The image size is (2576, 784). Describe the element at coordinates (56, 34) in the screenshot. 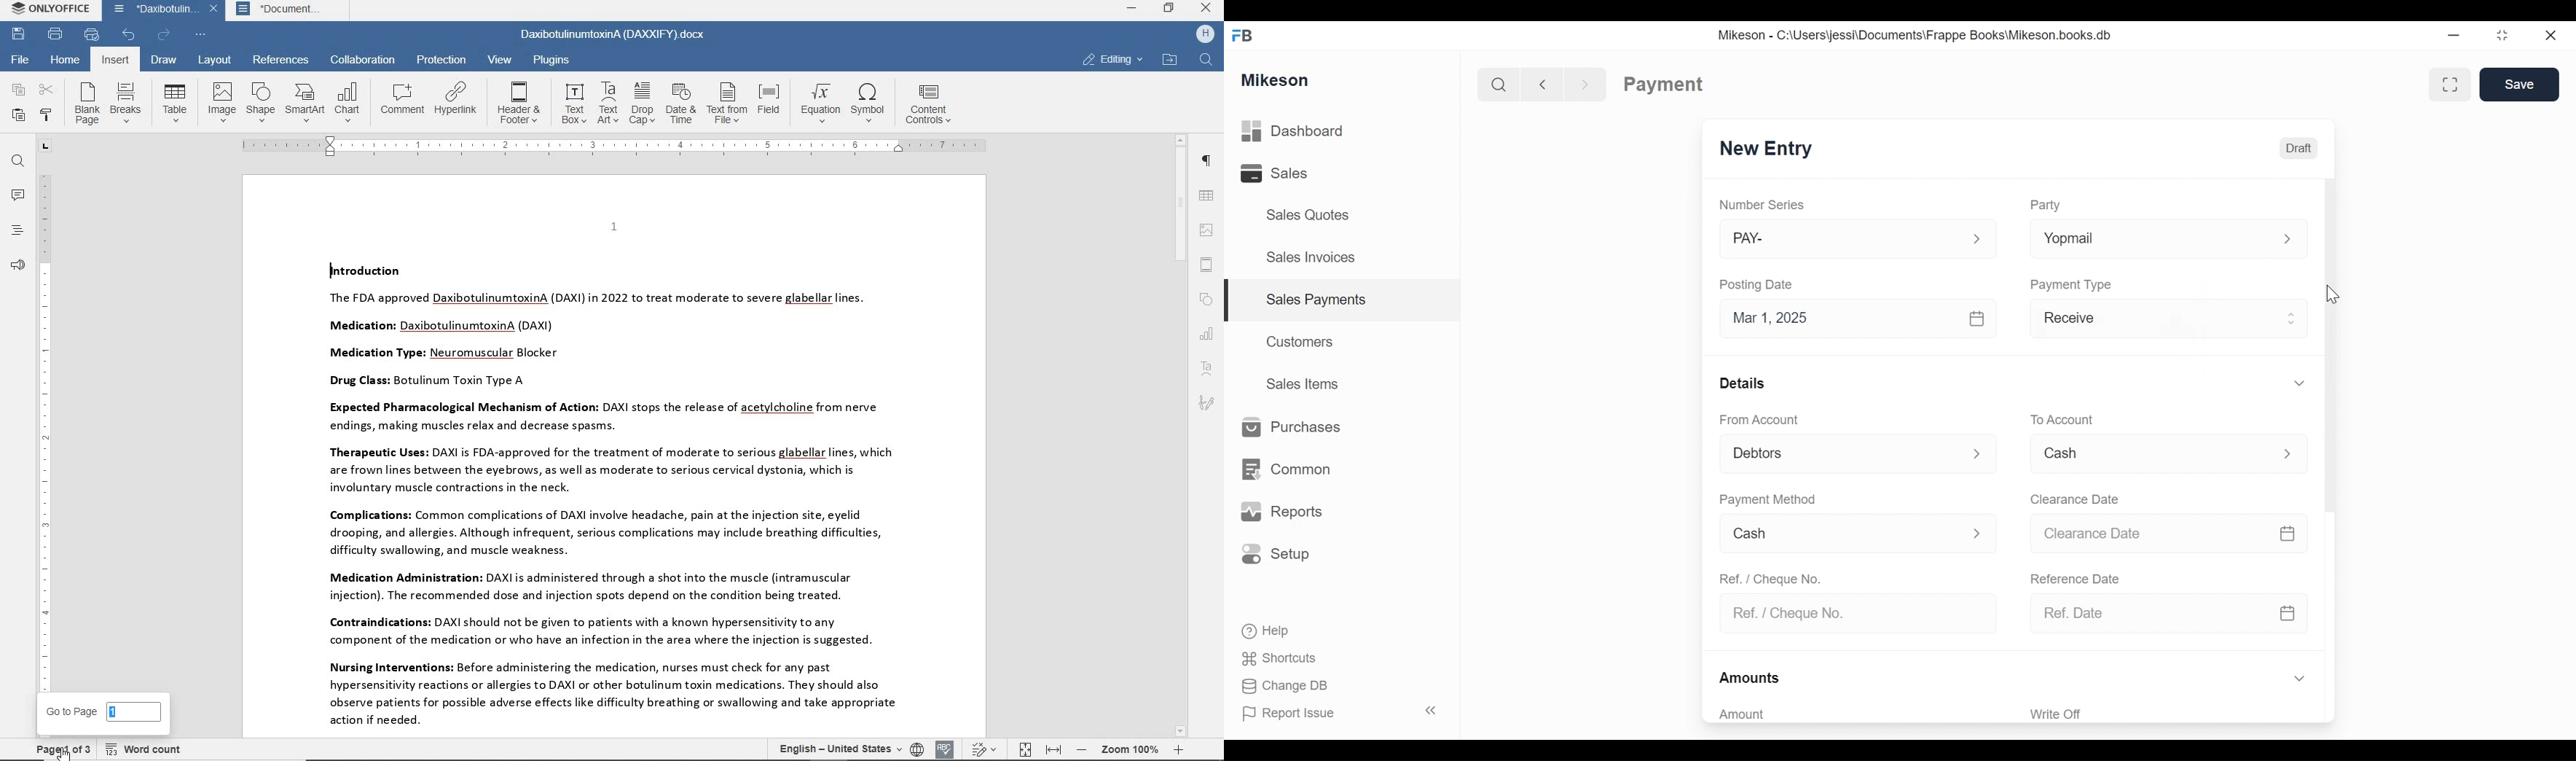

I see `print` at that location.